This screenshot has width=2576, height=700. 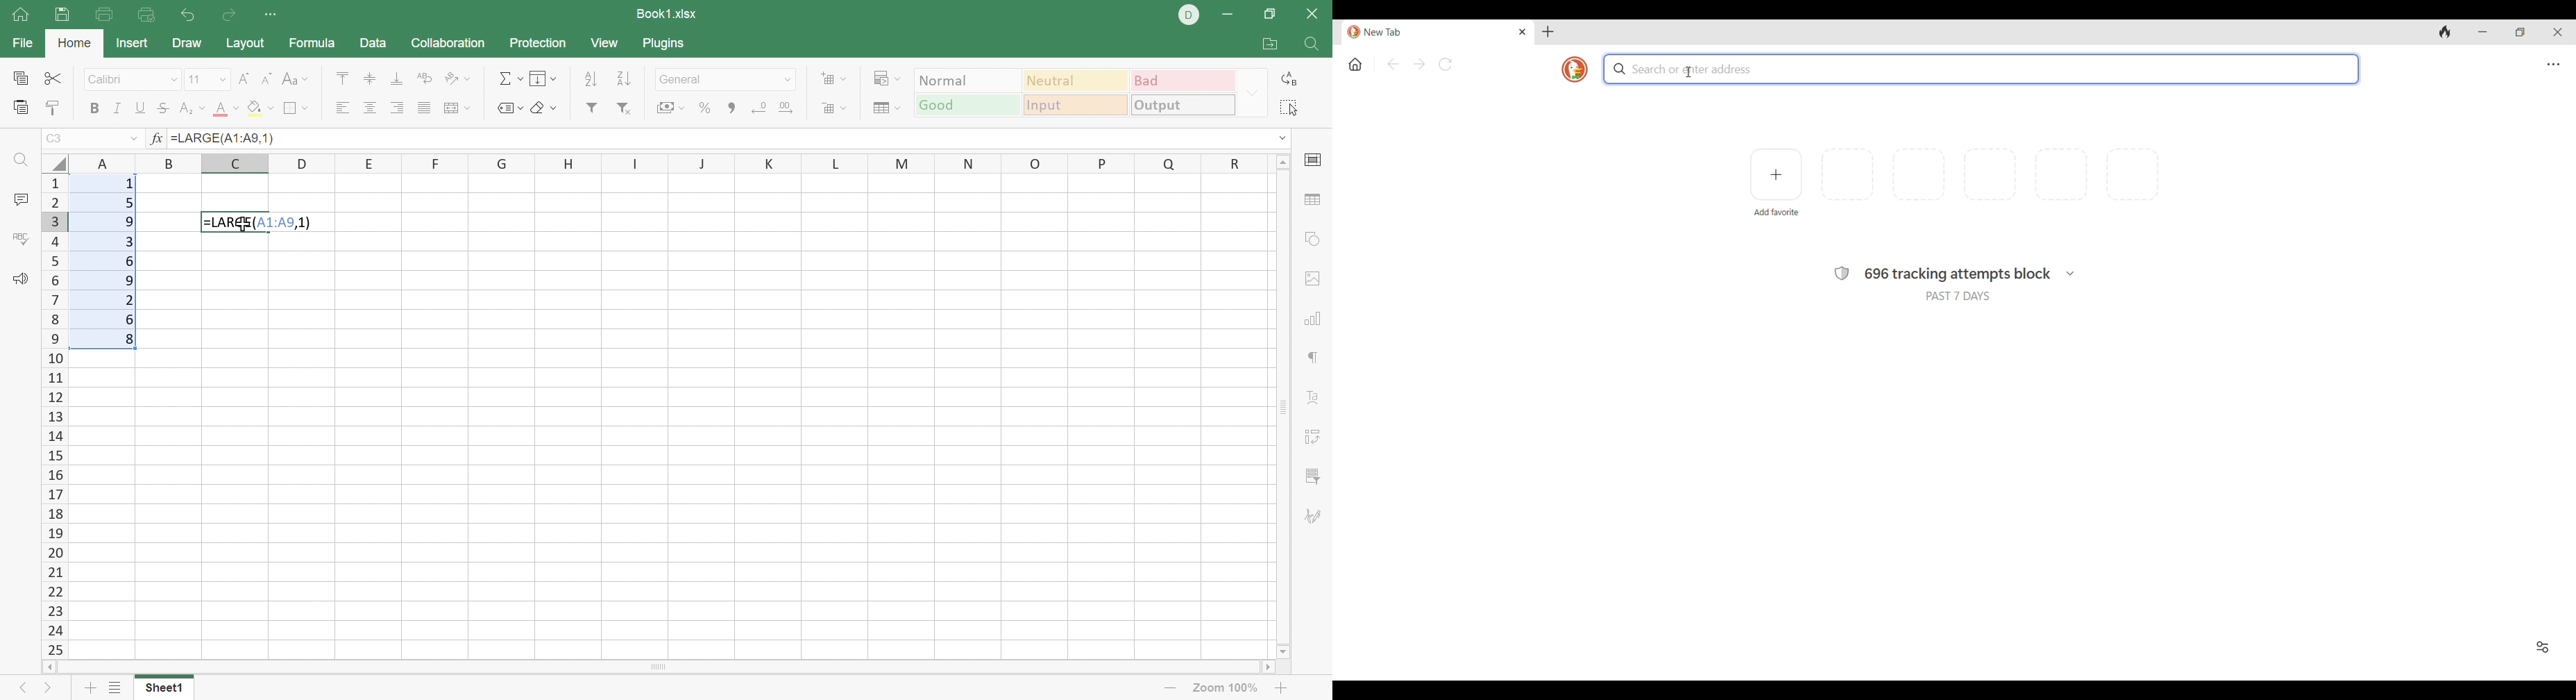 I want to click on Cursor, so click(x=244, y=226).